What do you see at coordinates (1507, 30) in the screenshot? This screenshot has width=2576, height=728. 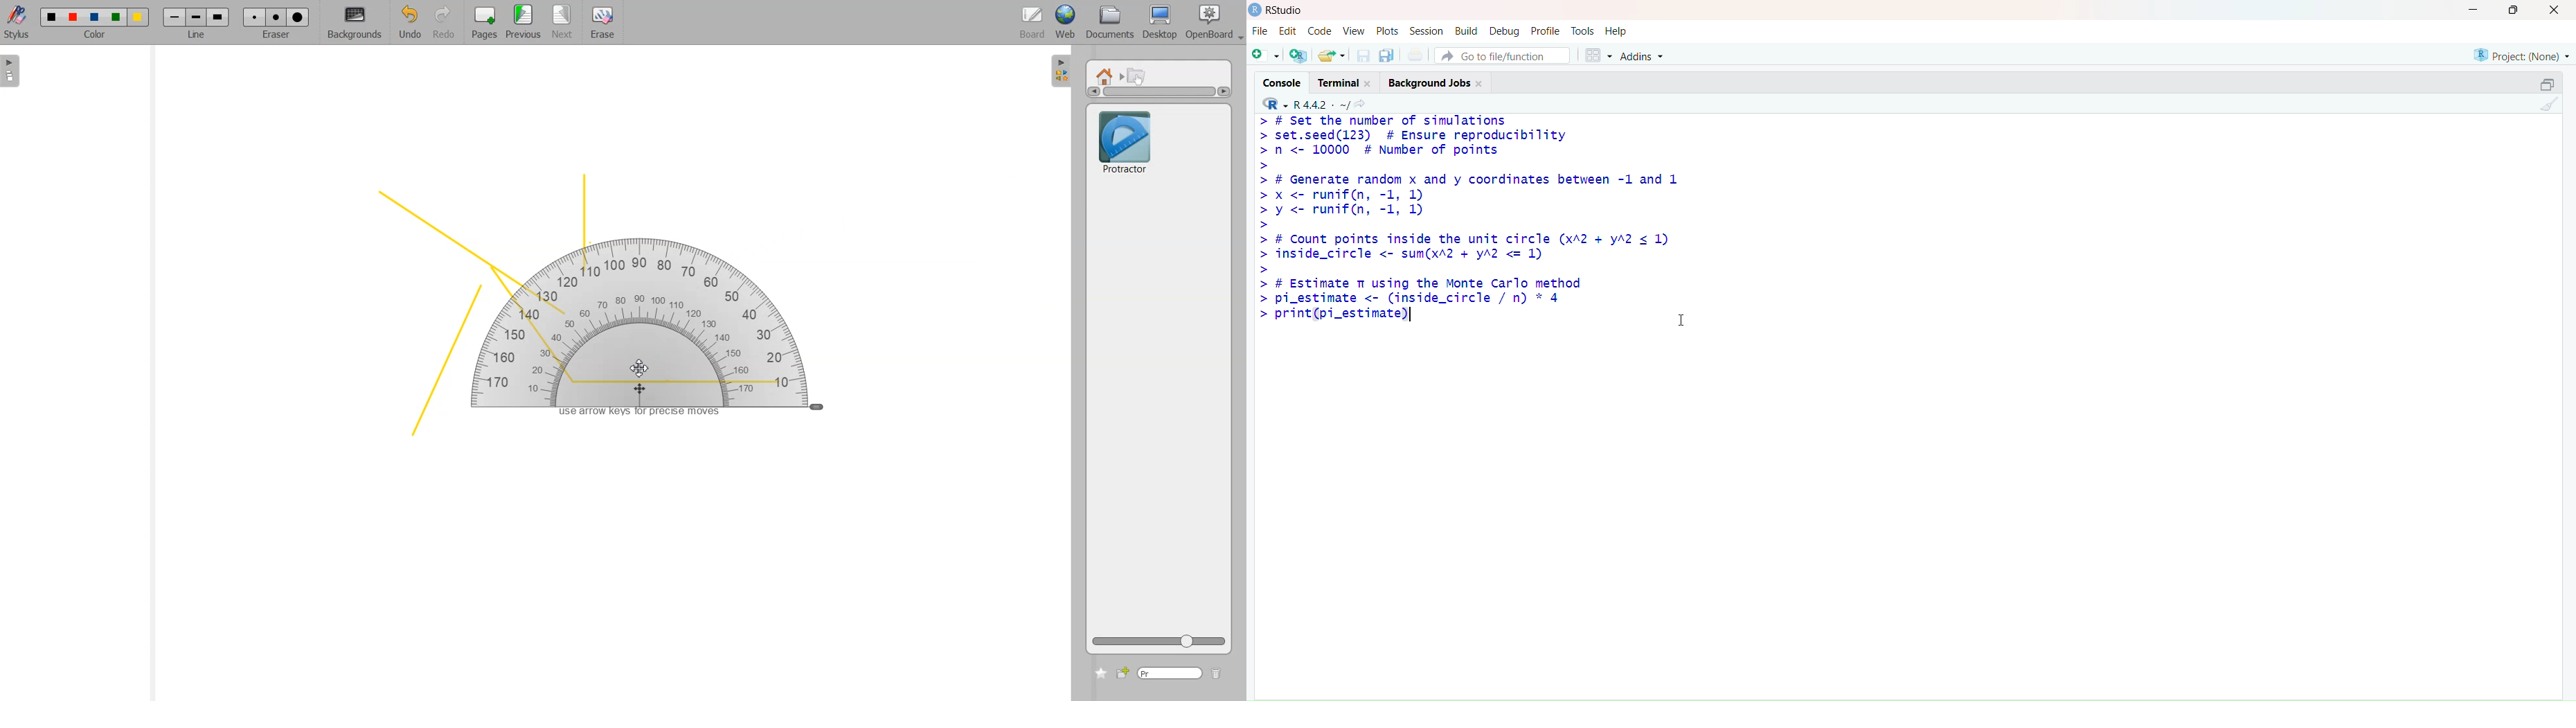 I see `Debug` at bounding box center [1507, 30].